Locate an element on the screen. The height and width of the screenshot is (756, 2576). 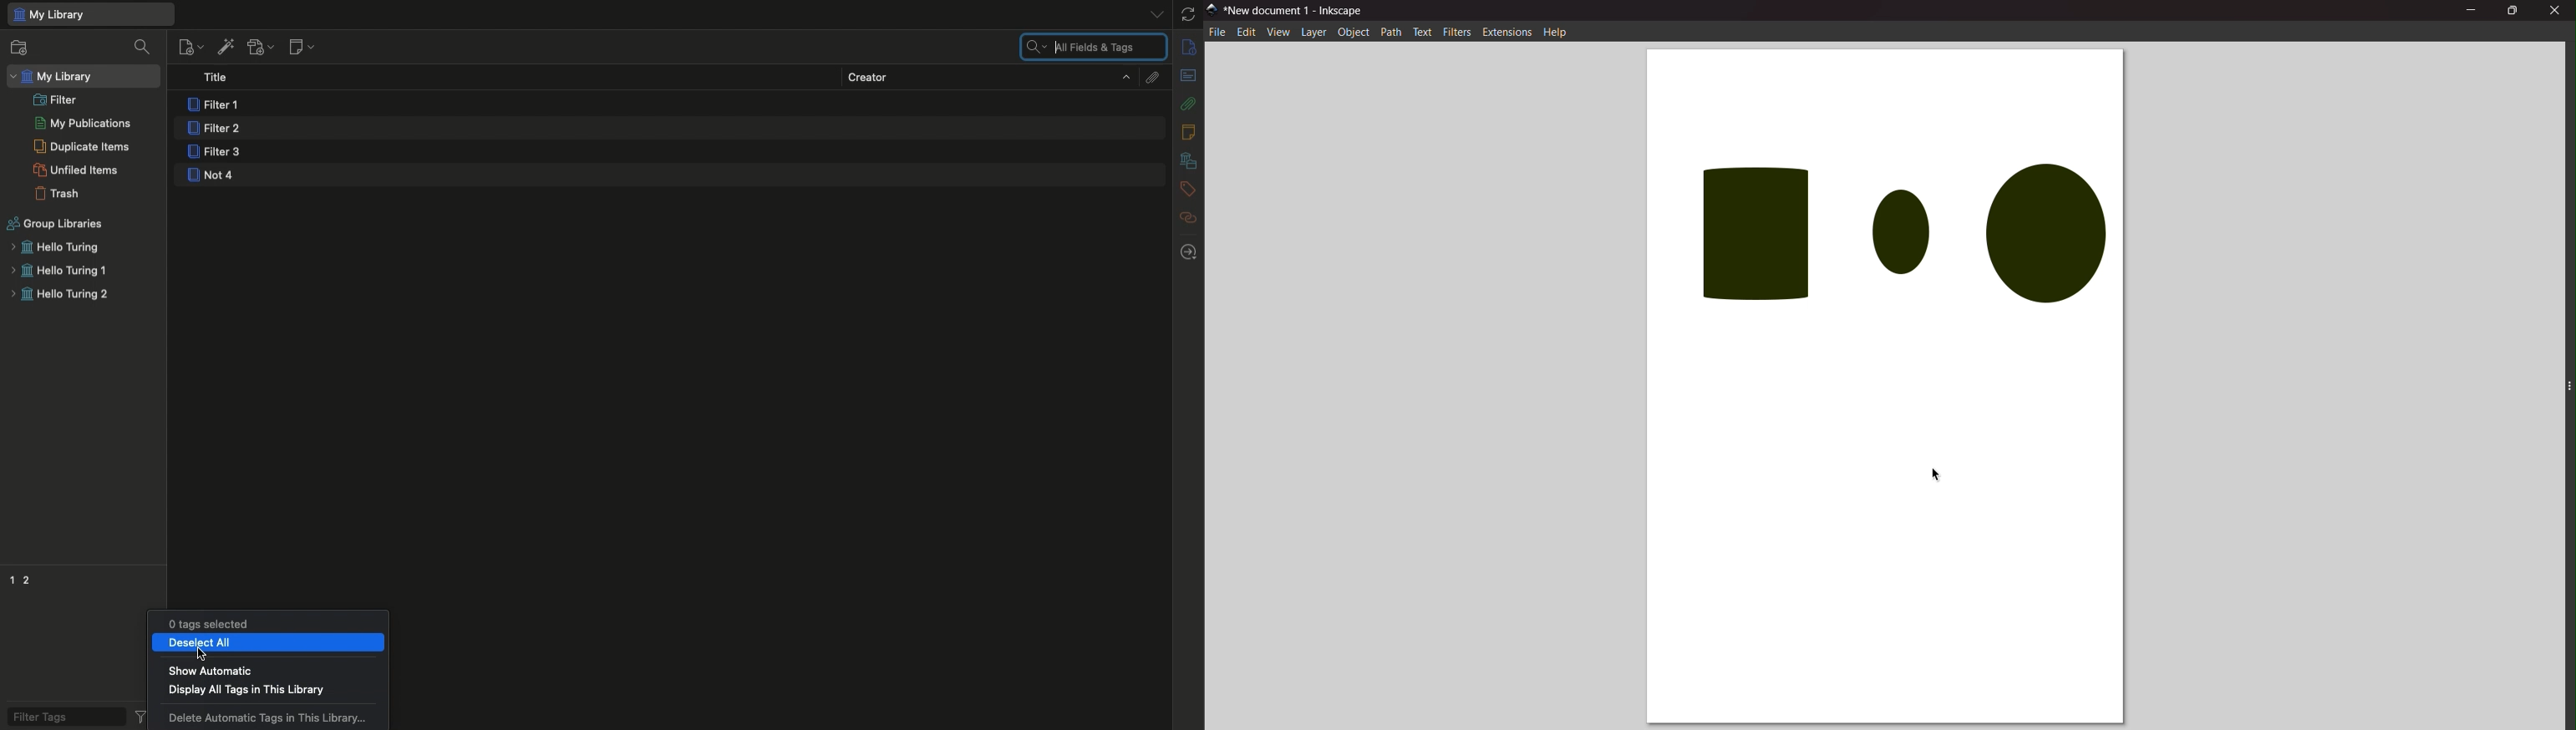
Locate is located at coordinates (1188, 252).